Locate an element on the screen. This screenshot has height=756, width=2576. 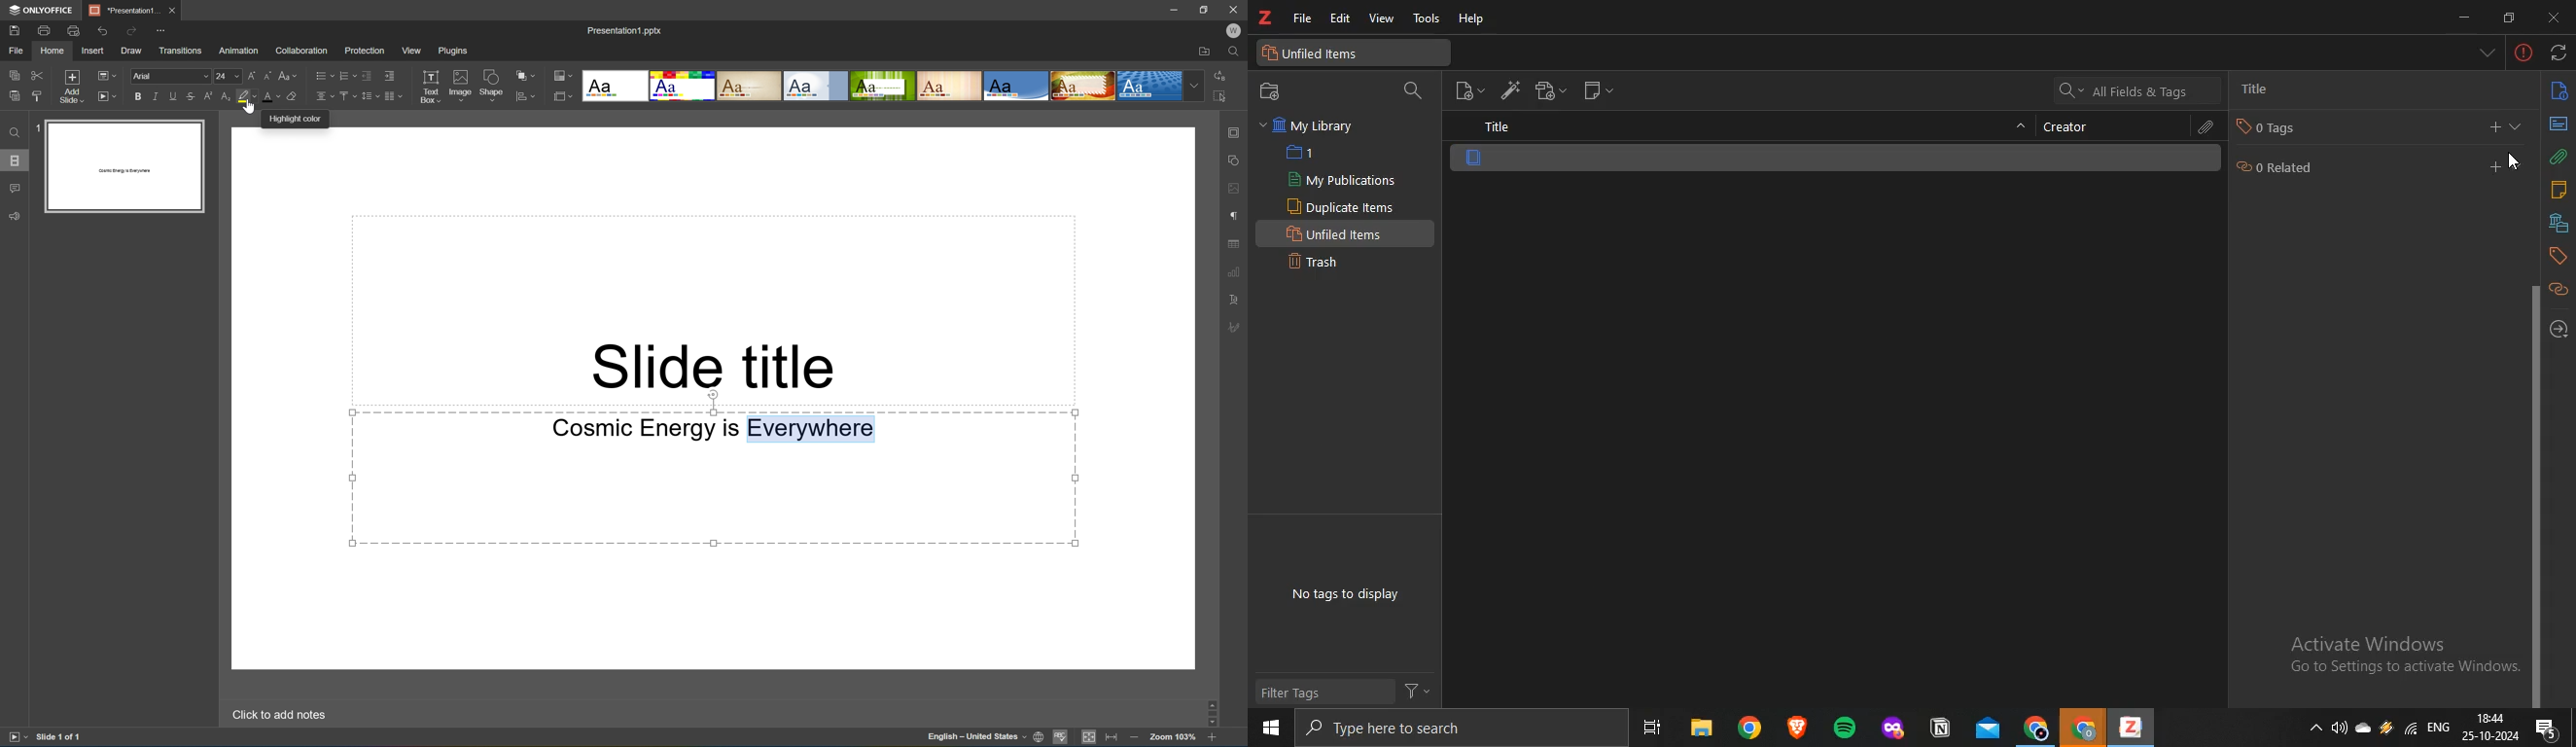
mail is located at coordinates (1984, 728).